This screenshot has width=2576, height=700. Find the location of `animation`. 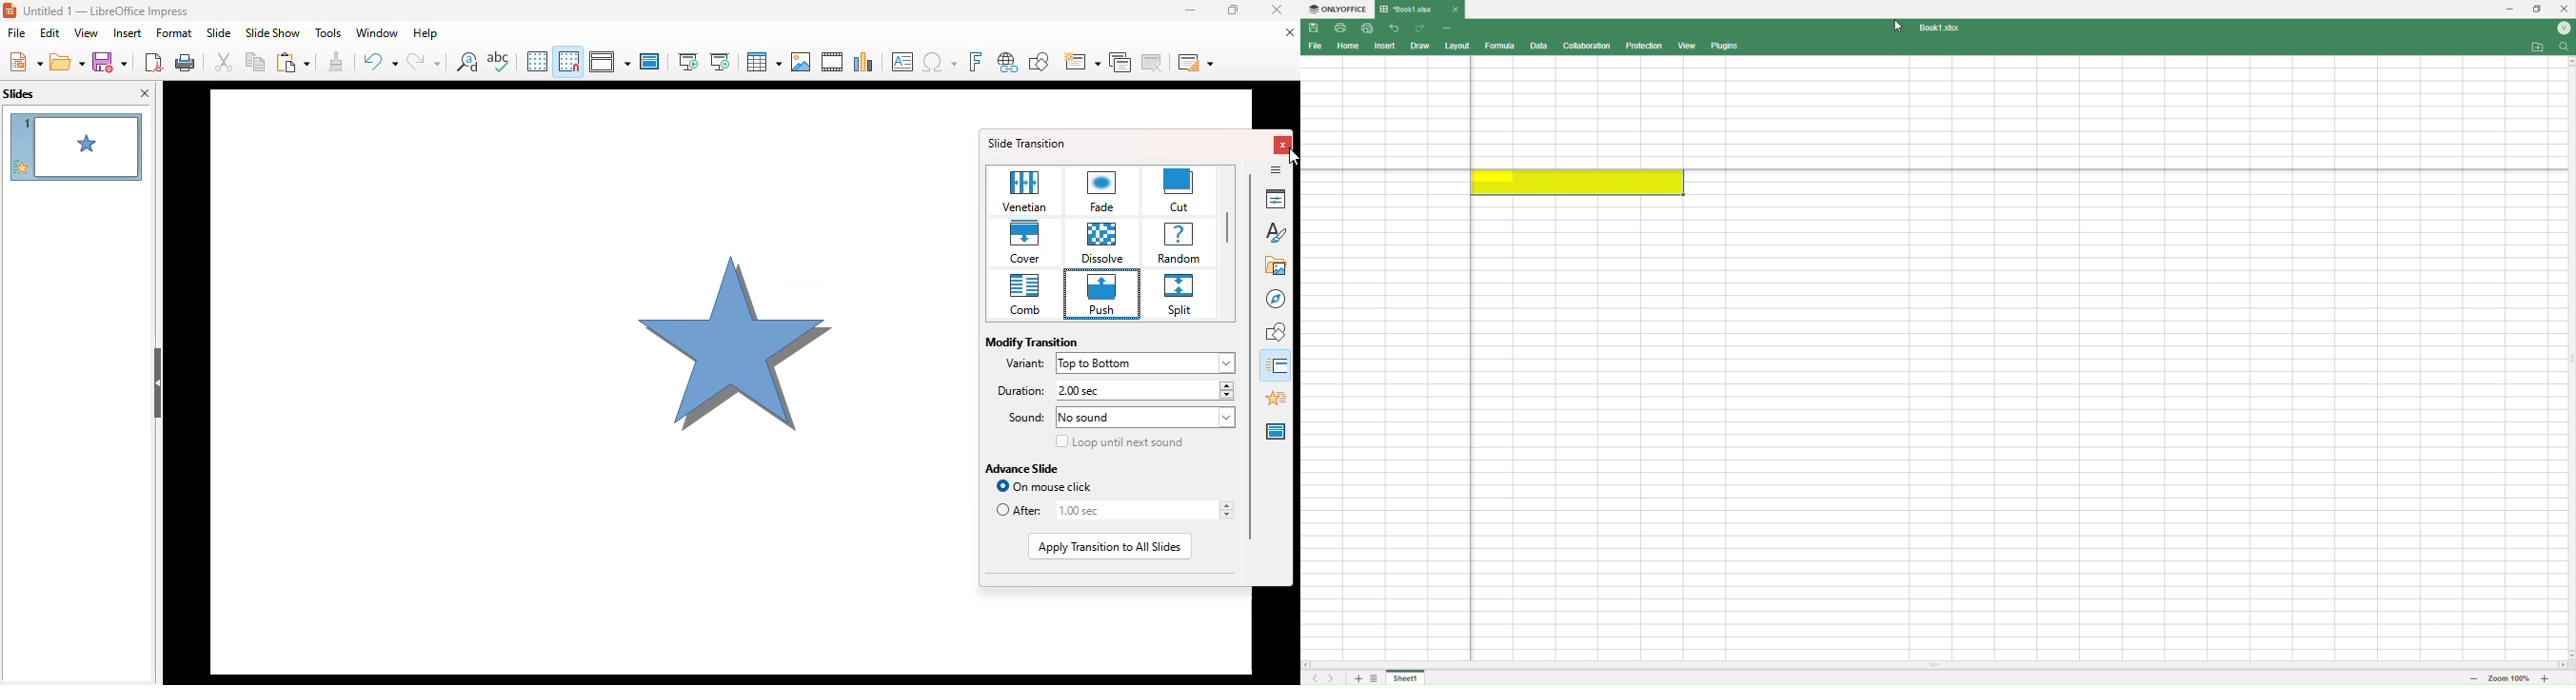

animation is located at coordinates (1278, 398).